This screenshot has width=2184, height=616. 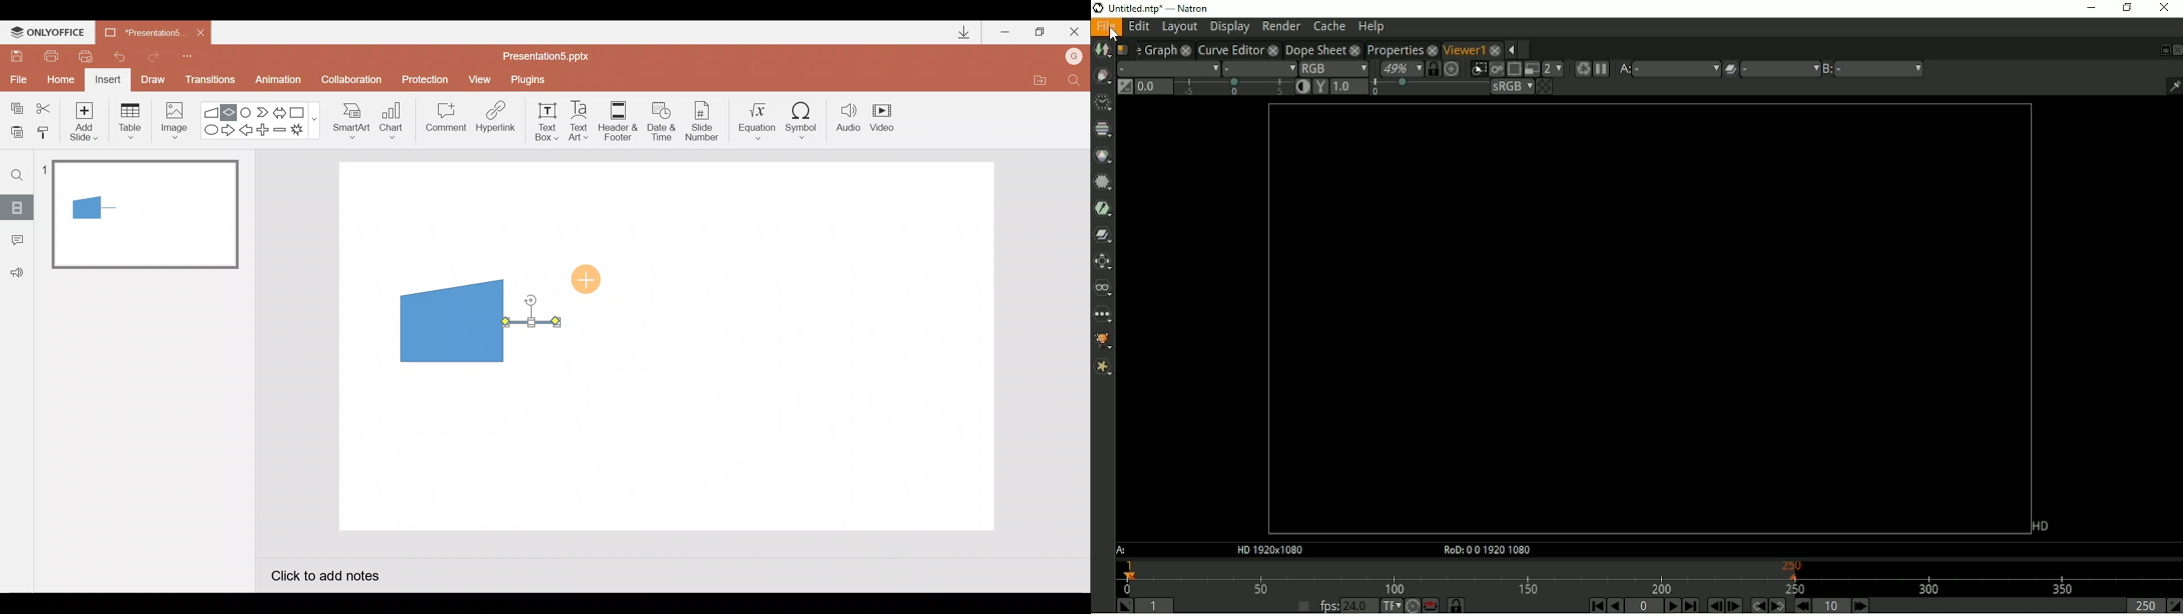 What do you see at coordinates (280, 81) in the screenshot?
I see `Animation` at bounding box center [280, 81].